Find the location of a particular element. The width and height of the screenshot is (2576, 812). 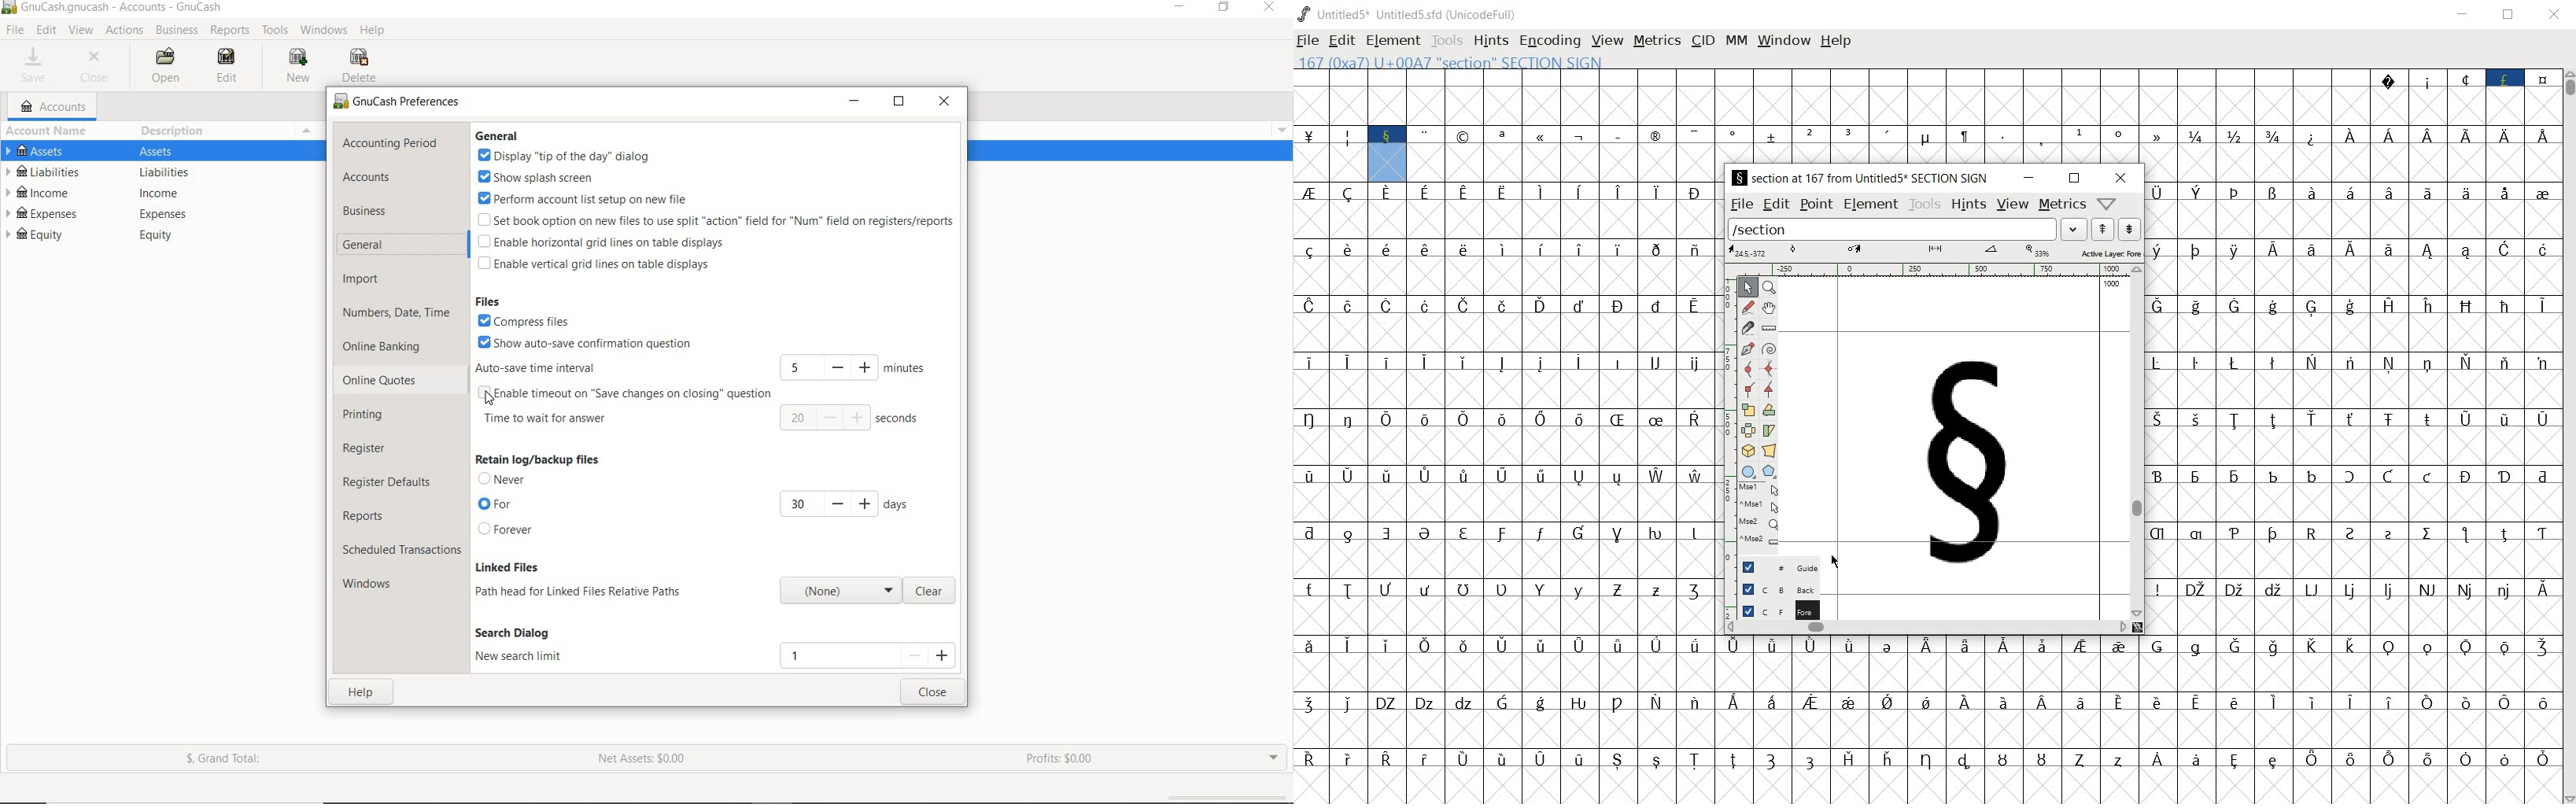

empty cells is located at coordinates (1506, 447).